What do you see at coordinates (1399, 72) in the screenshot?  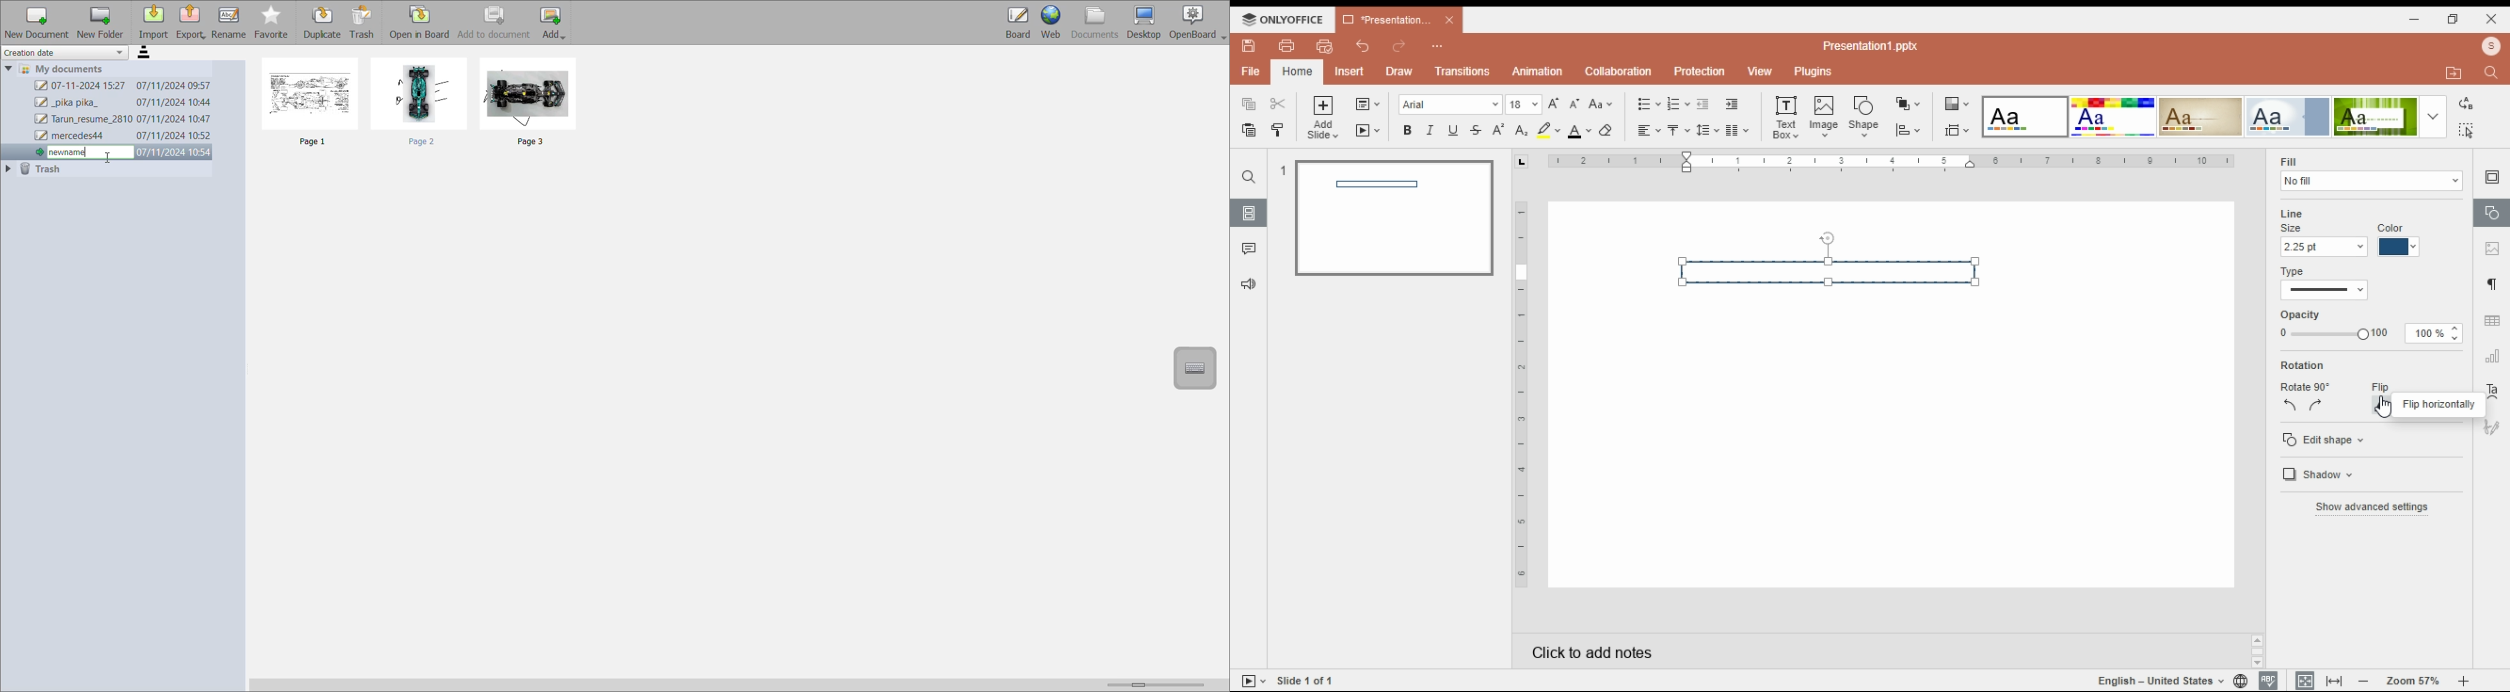 I see `draw` at bounding box center [1399, 72].